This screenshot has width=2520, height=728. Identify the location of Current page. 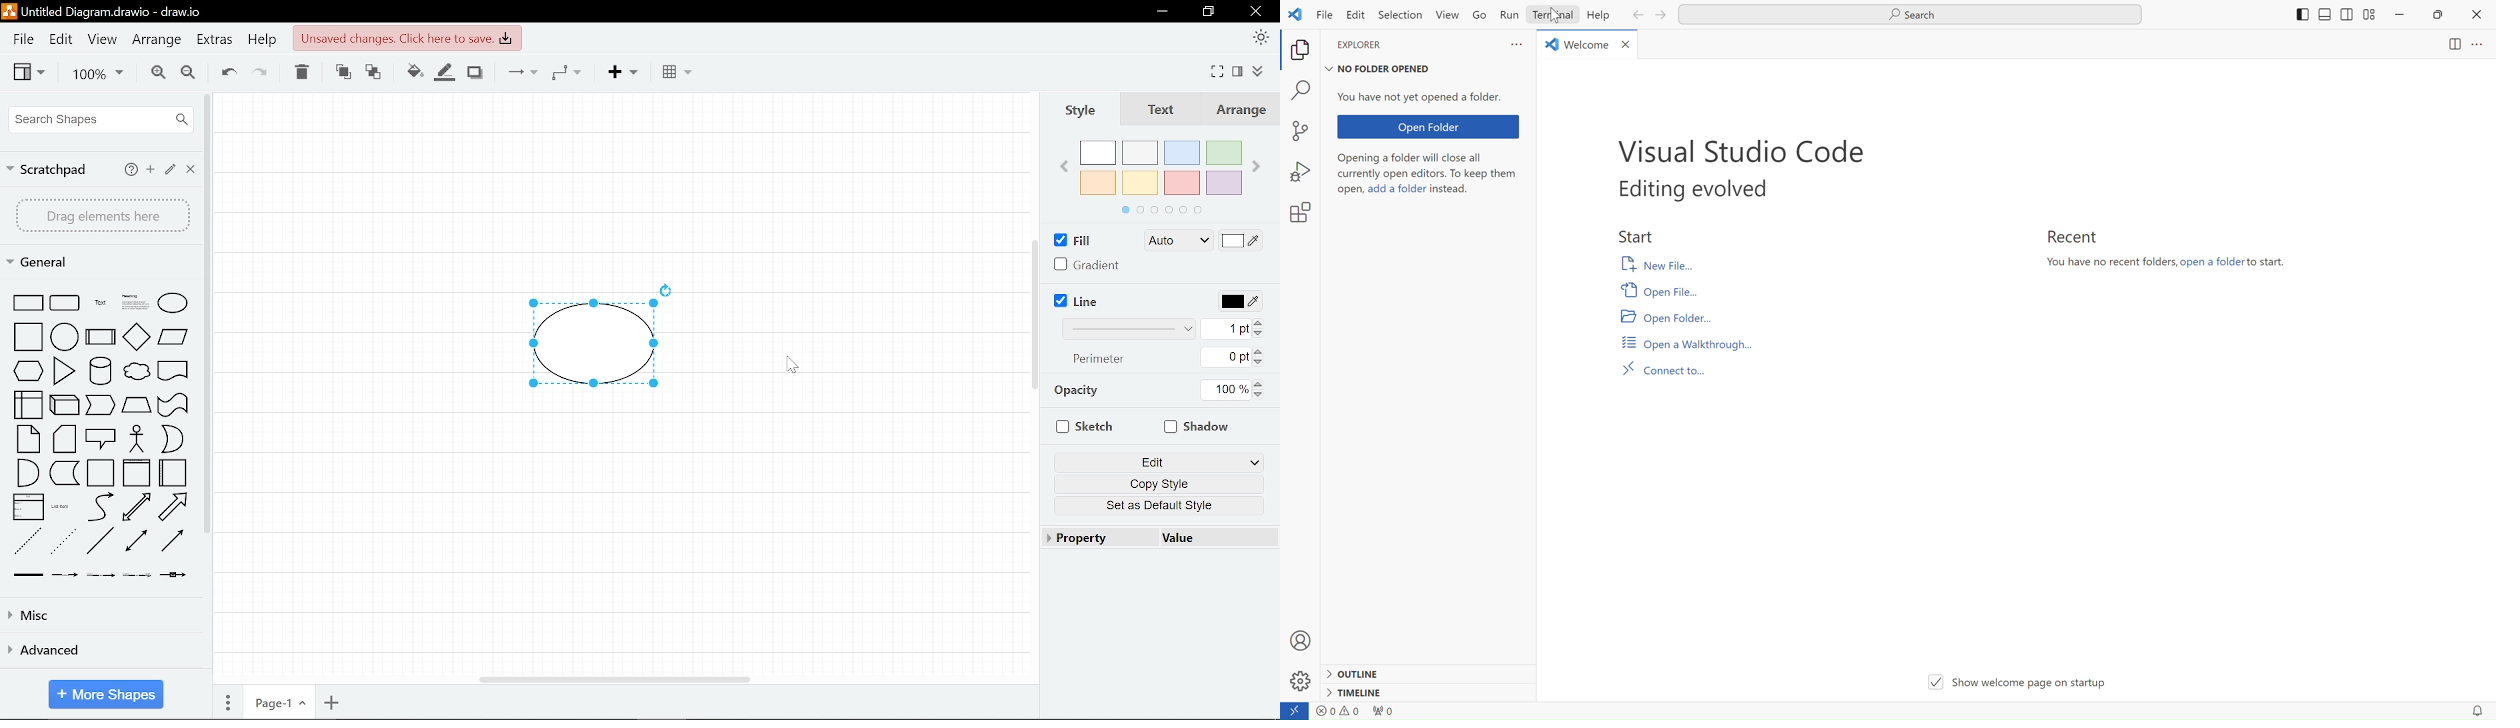
(280, 702).